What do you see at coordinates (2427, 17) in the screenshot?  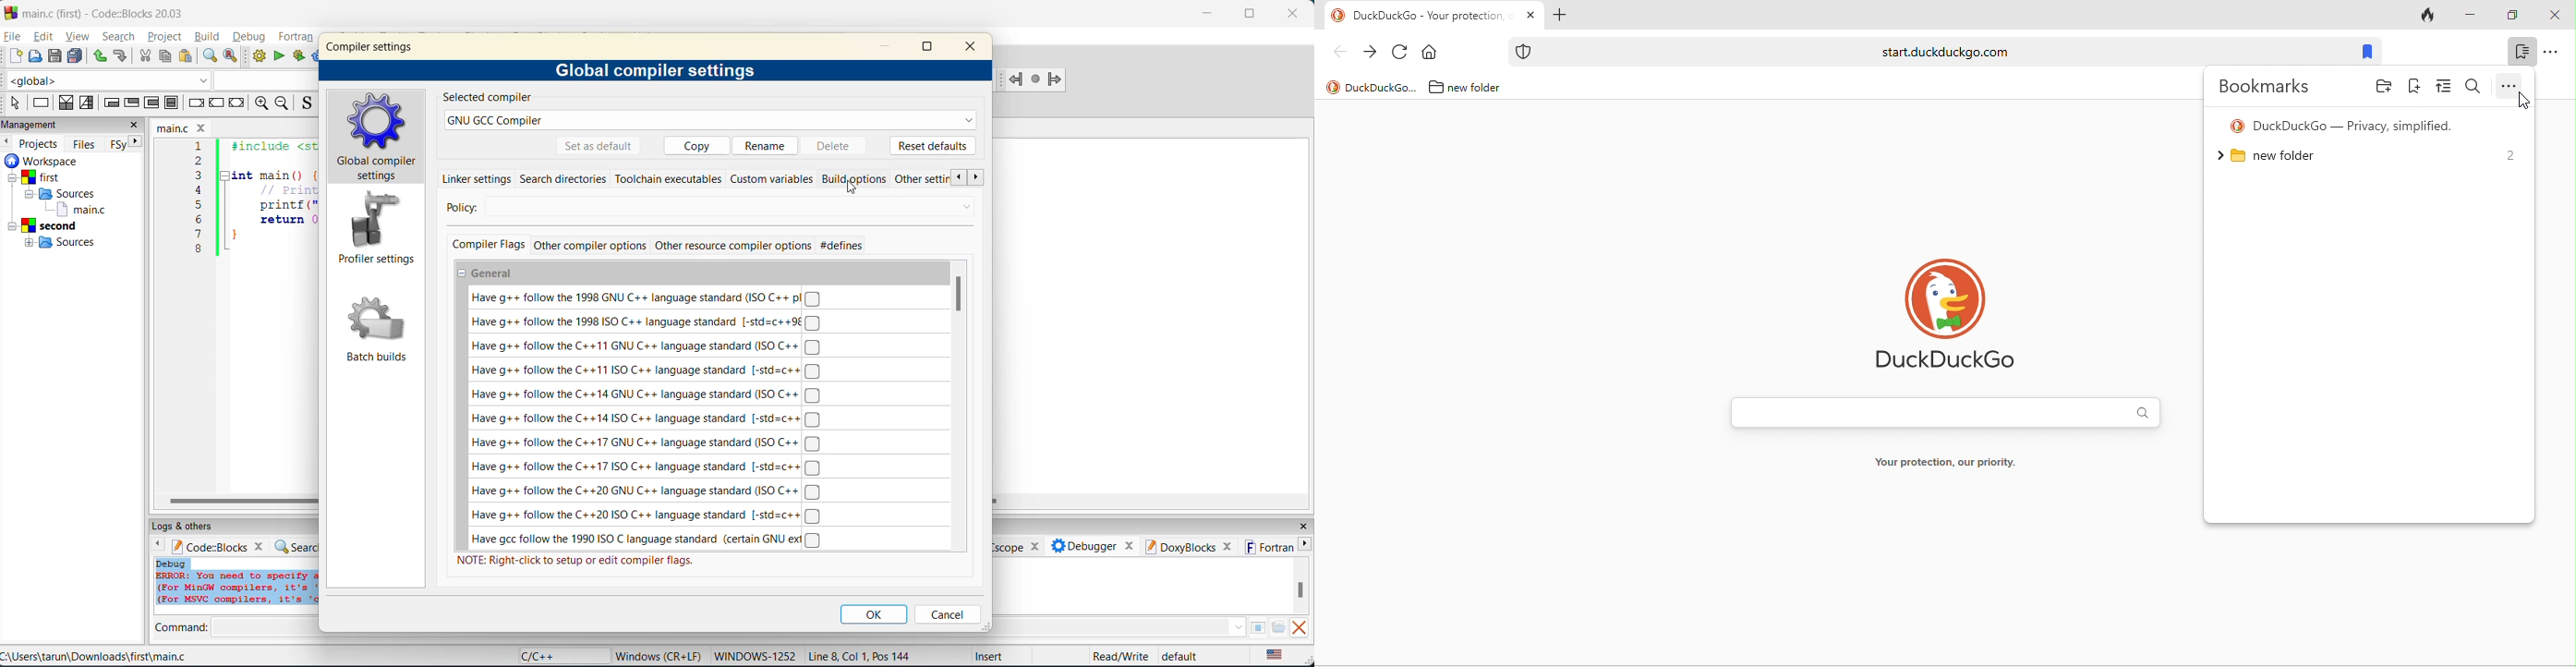 I see `track tab` at bounding box center [2427, 17].